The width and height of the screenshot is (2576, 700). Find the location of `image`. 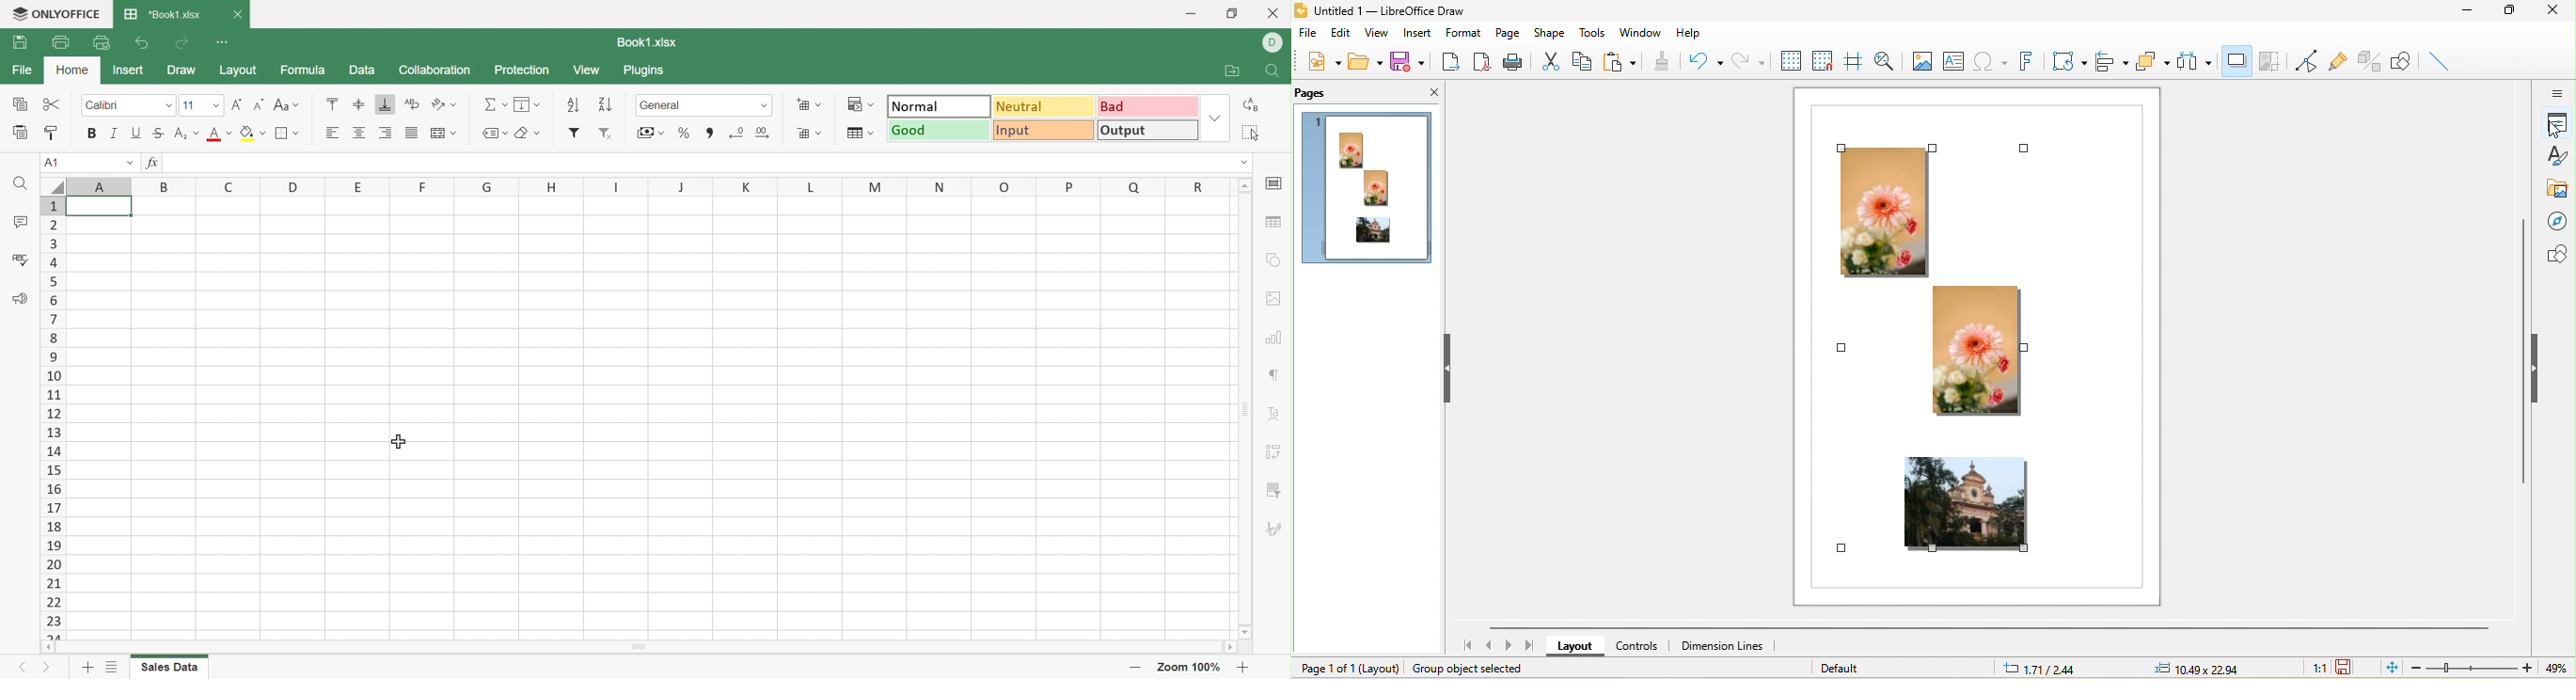

image is located at coordinates (1920, 60).